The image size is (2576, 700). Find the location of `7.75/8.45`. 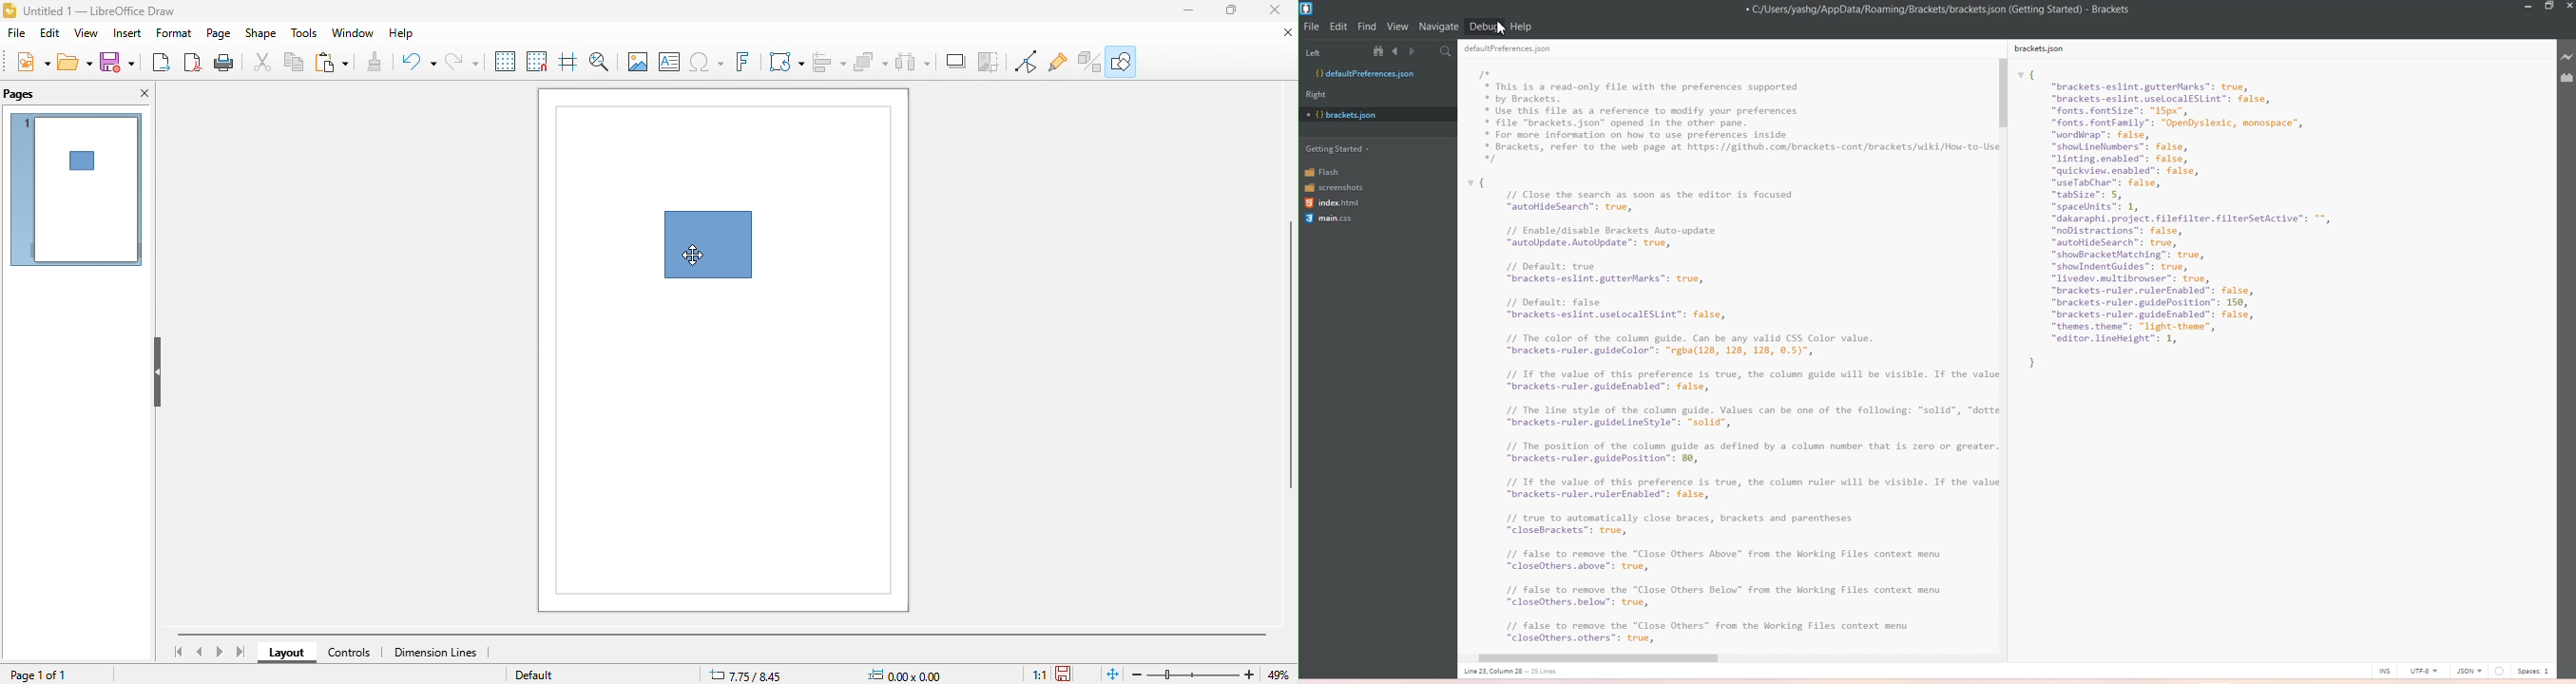

7.75/8.45 is located at coordinates (772, 674).